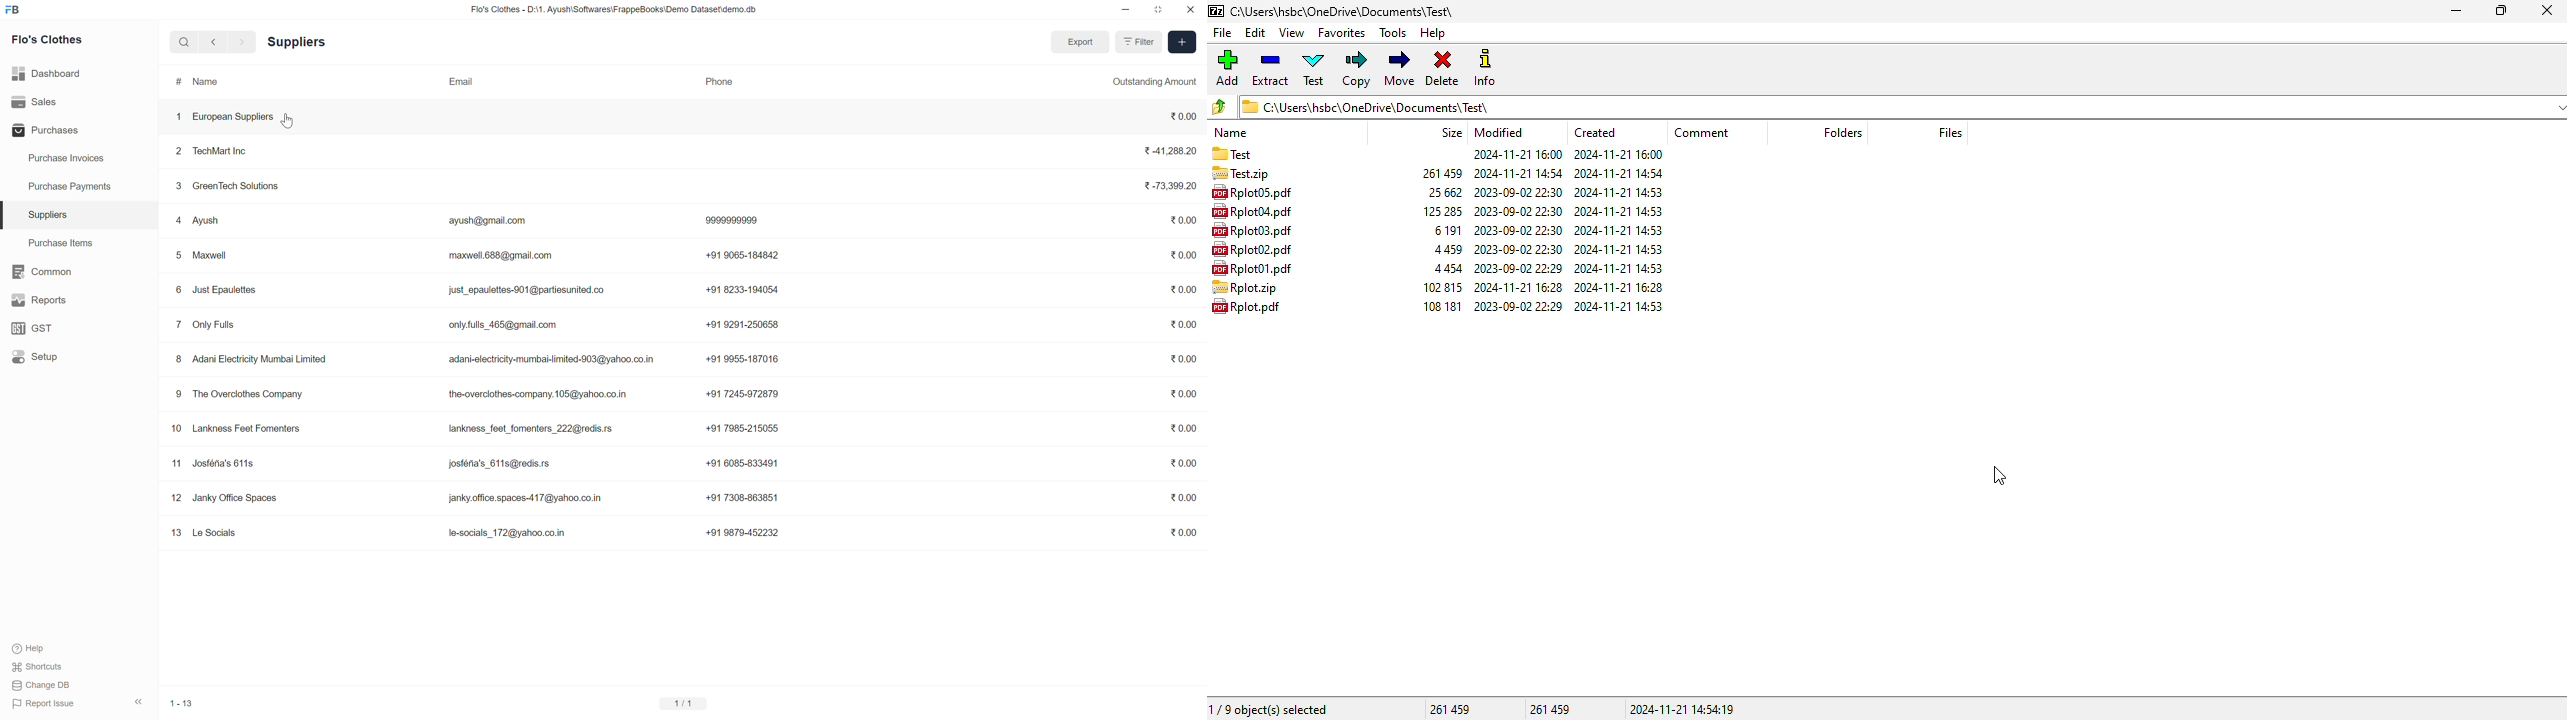 The image size is (2576, 728). I want to click on created date & time, so click(1618, 191).